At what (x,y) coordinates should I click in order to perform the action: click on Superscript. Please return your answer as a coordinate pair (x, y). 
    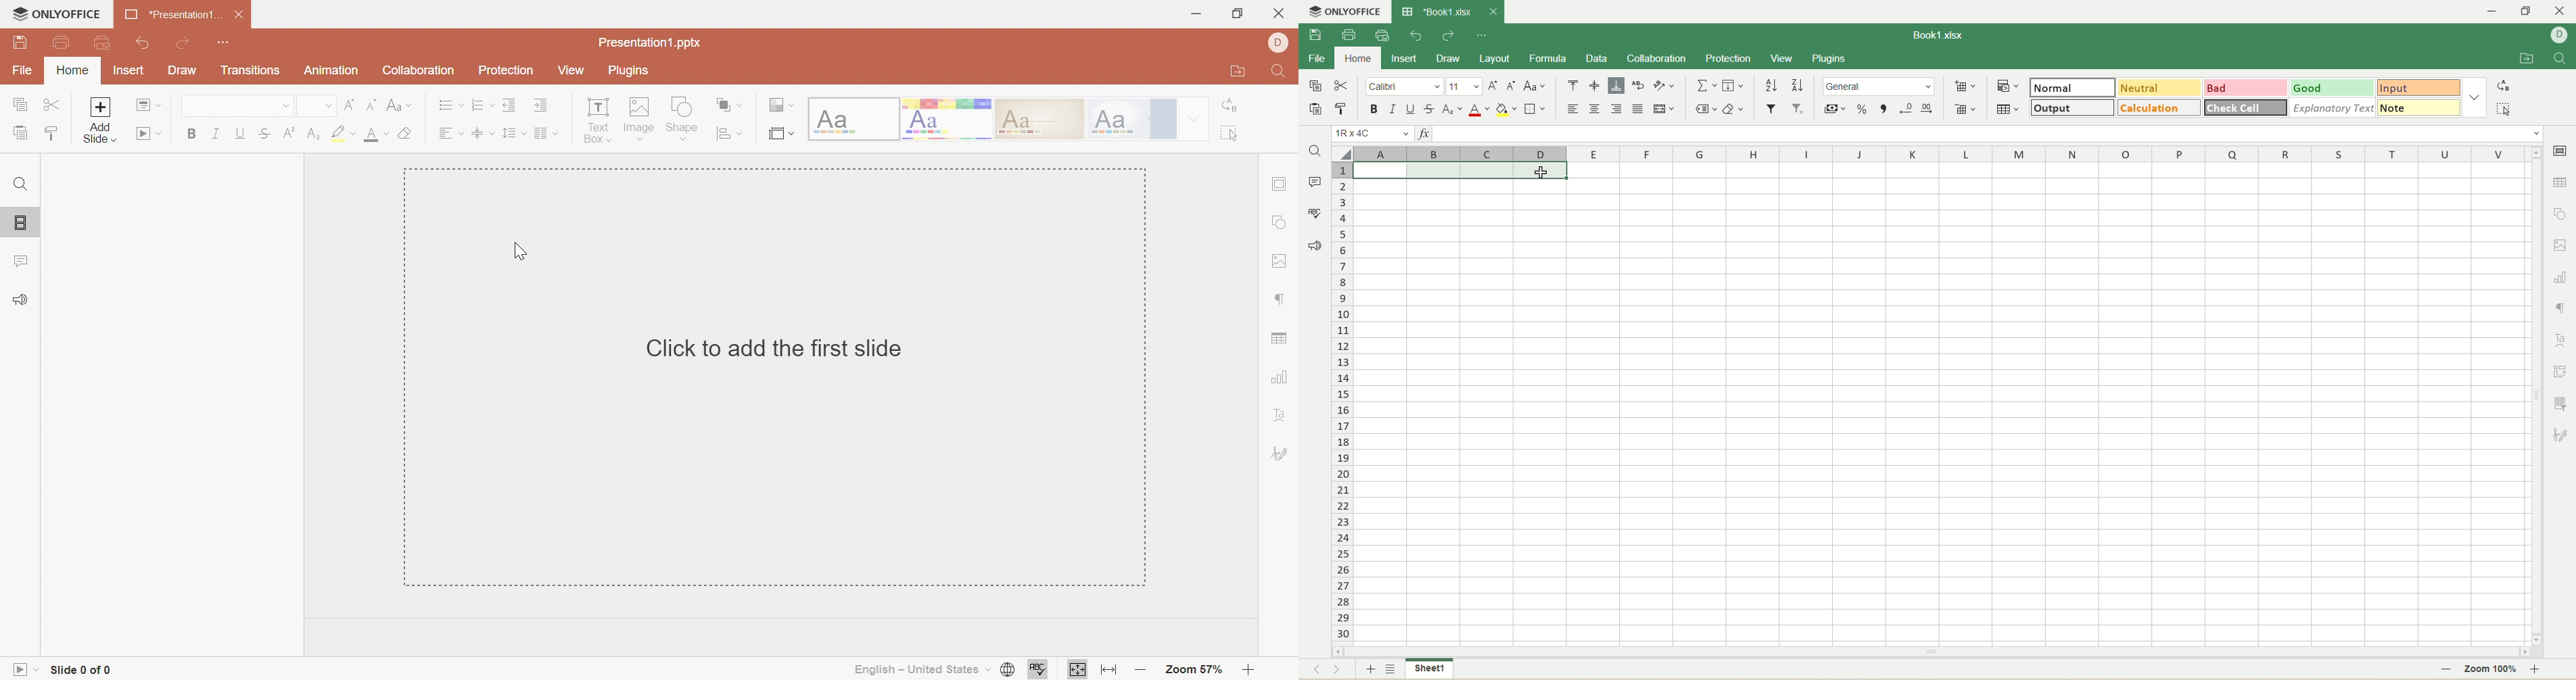
    Looking at the image, I should click on (290, 133).